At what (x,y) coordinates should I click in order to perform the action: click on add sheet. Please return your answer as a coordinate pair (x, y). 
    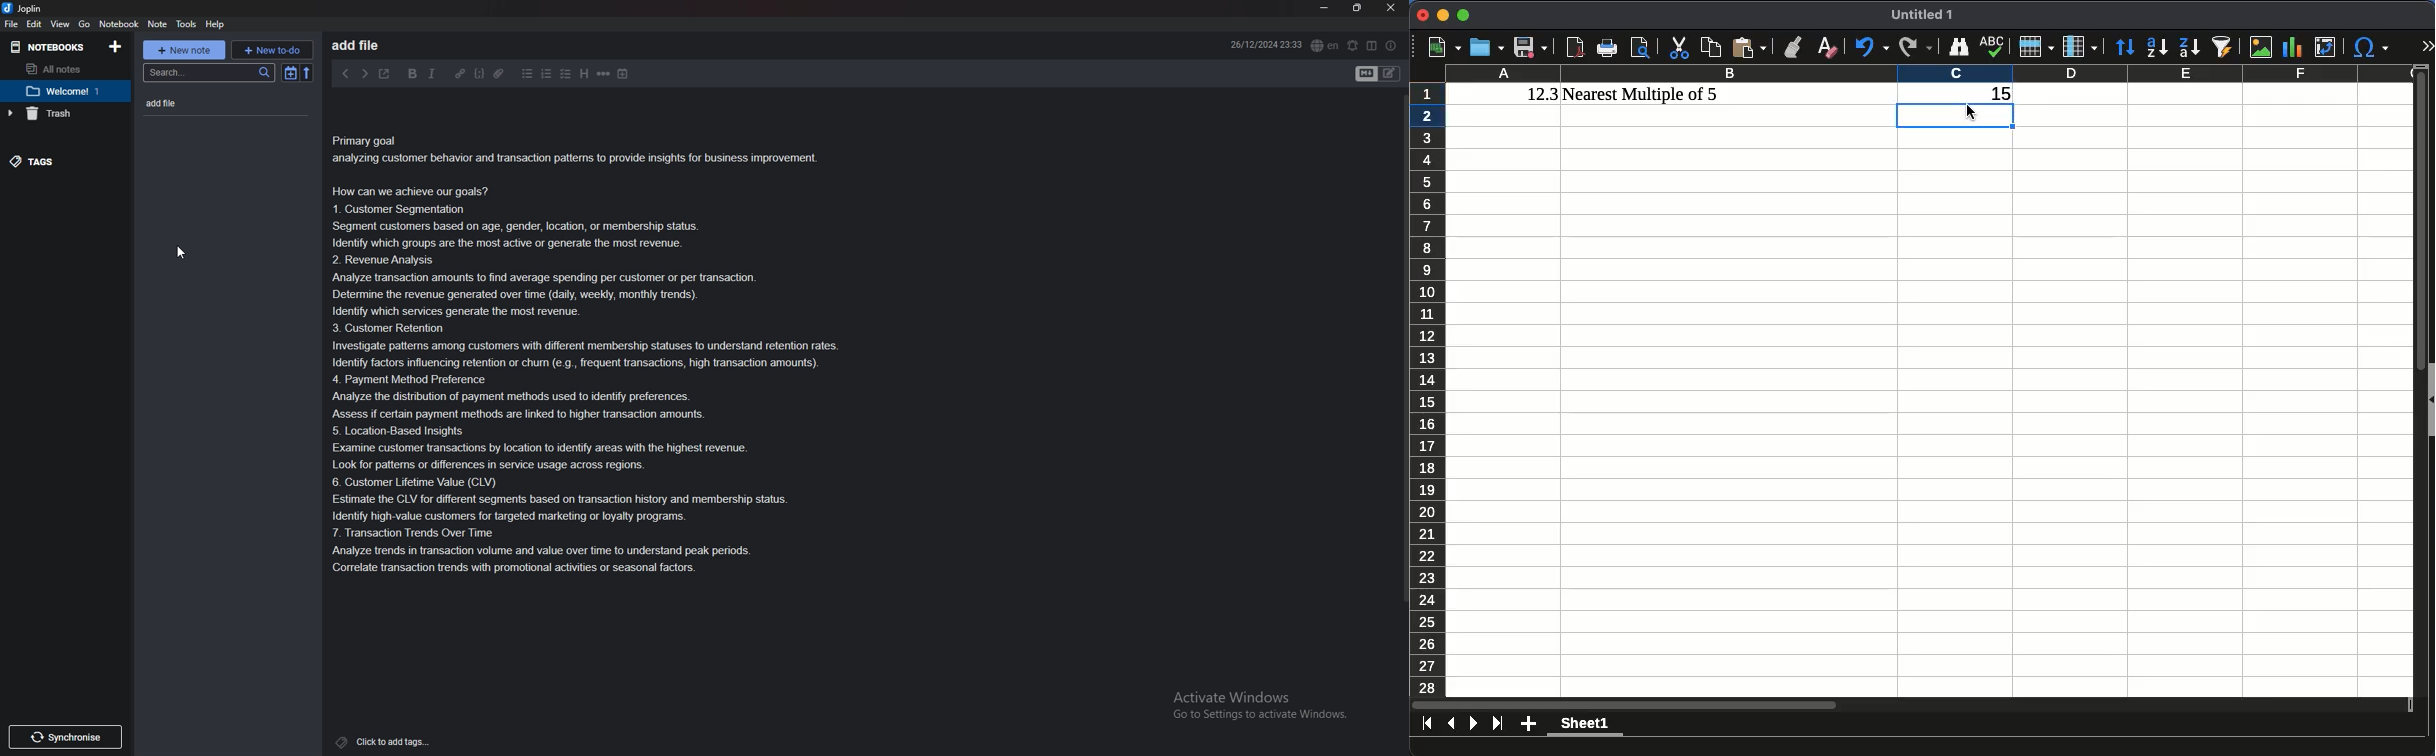
    Looking at the image, I should click on (1528, 724).